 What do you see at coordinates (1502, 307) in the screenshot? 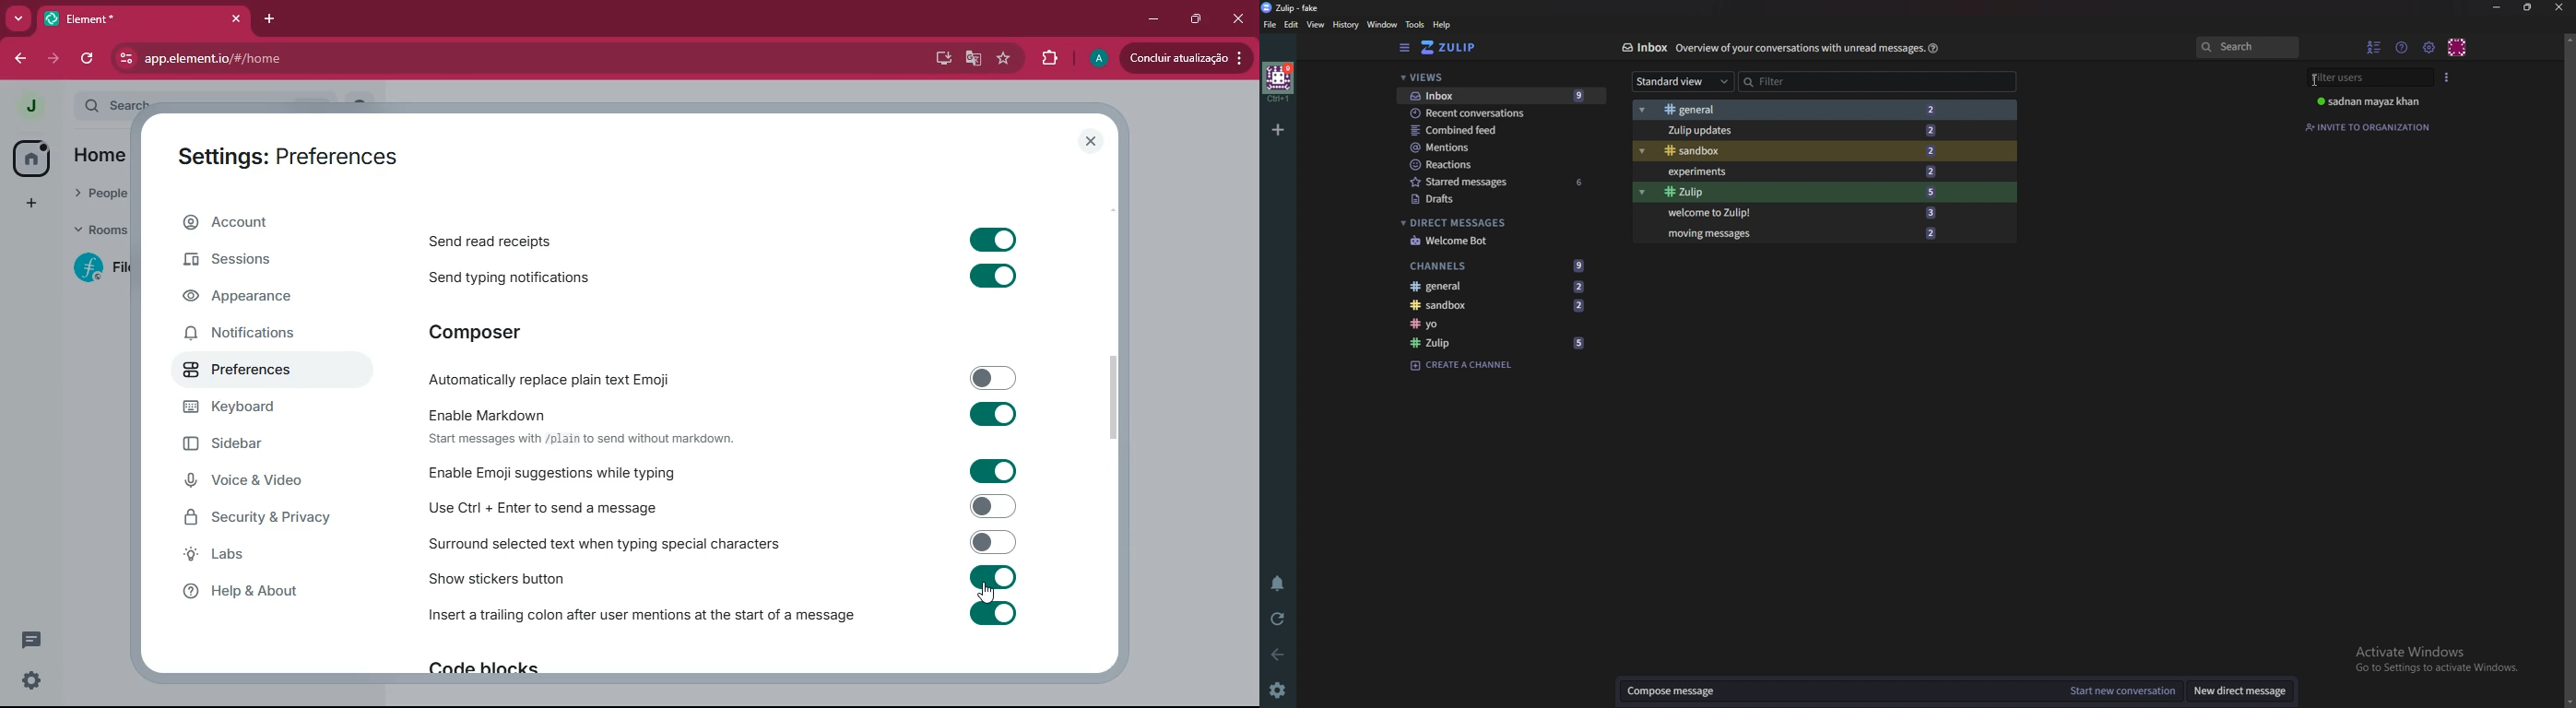
I see `Sandbox` at bounding box center [1502, 307].